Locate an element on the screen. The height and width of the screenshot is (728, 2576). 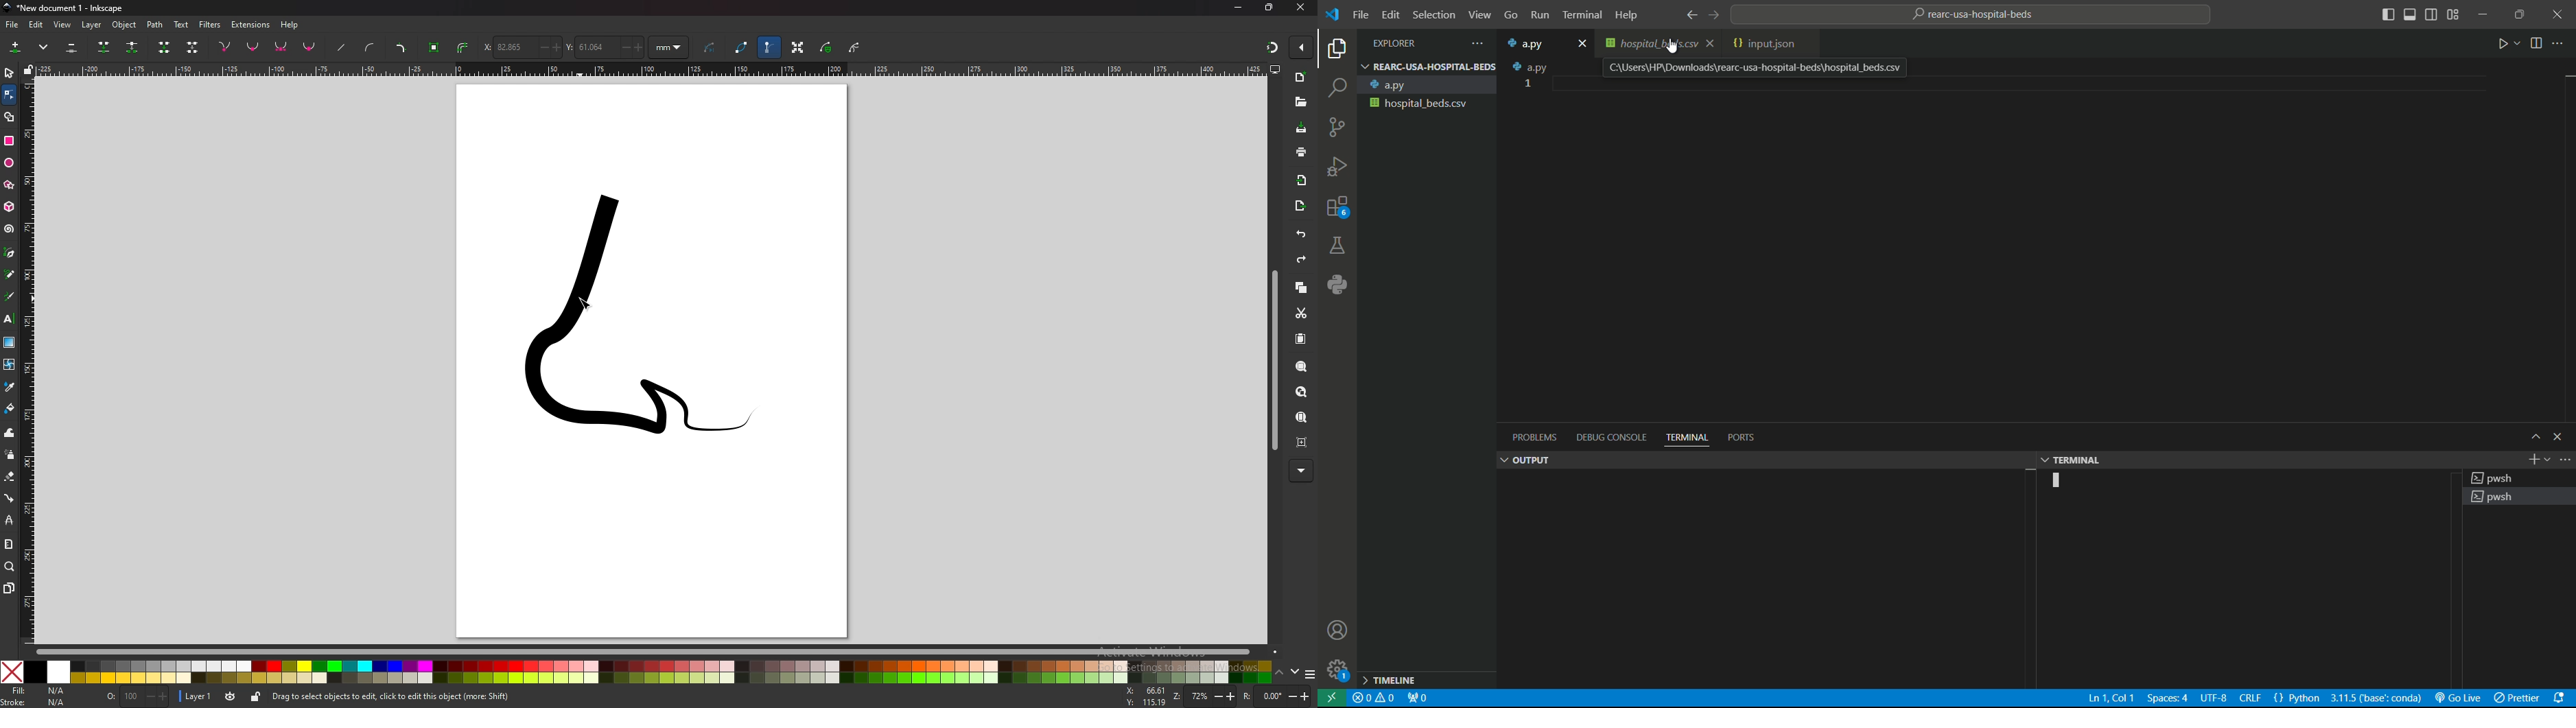
rectangle is located at coordinates (8, 141).